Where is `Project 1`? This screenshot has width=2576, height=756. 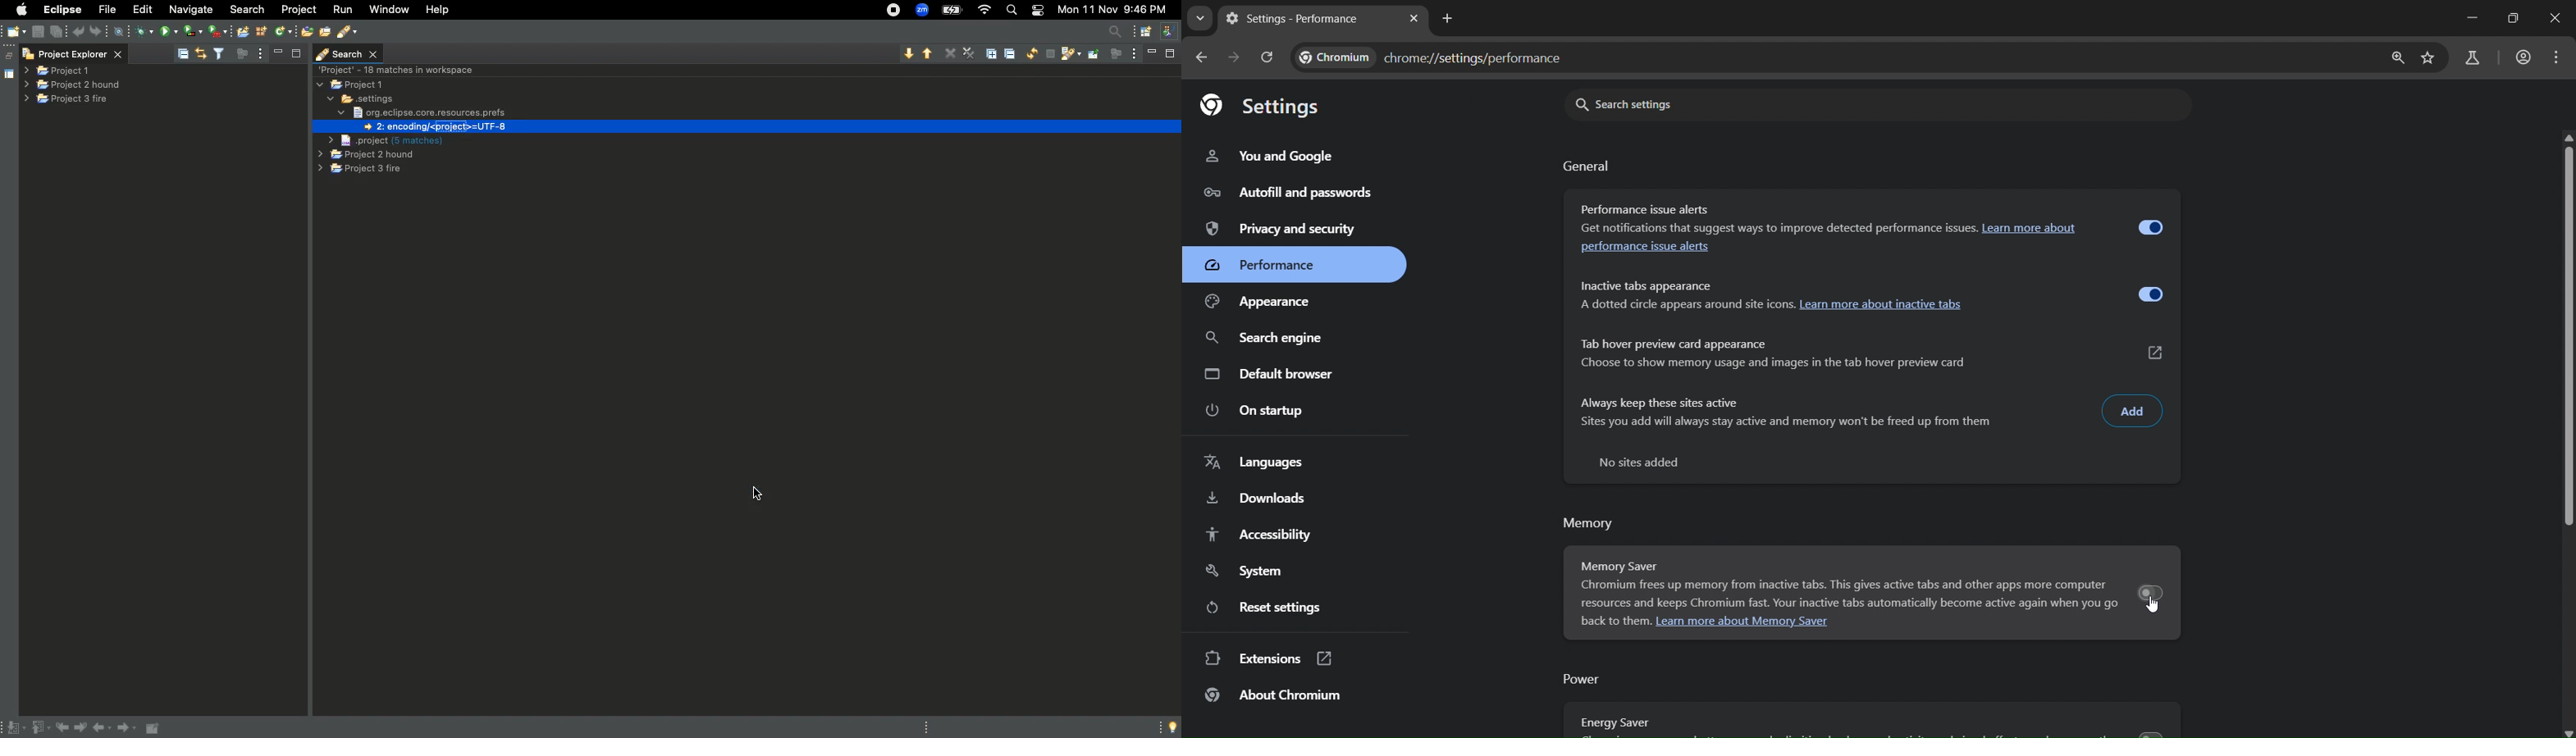
Project 1 is located at coordinates (353, 86).